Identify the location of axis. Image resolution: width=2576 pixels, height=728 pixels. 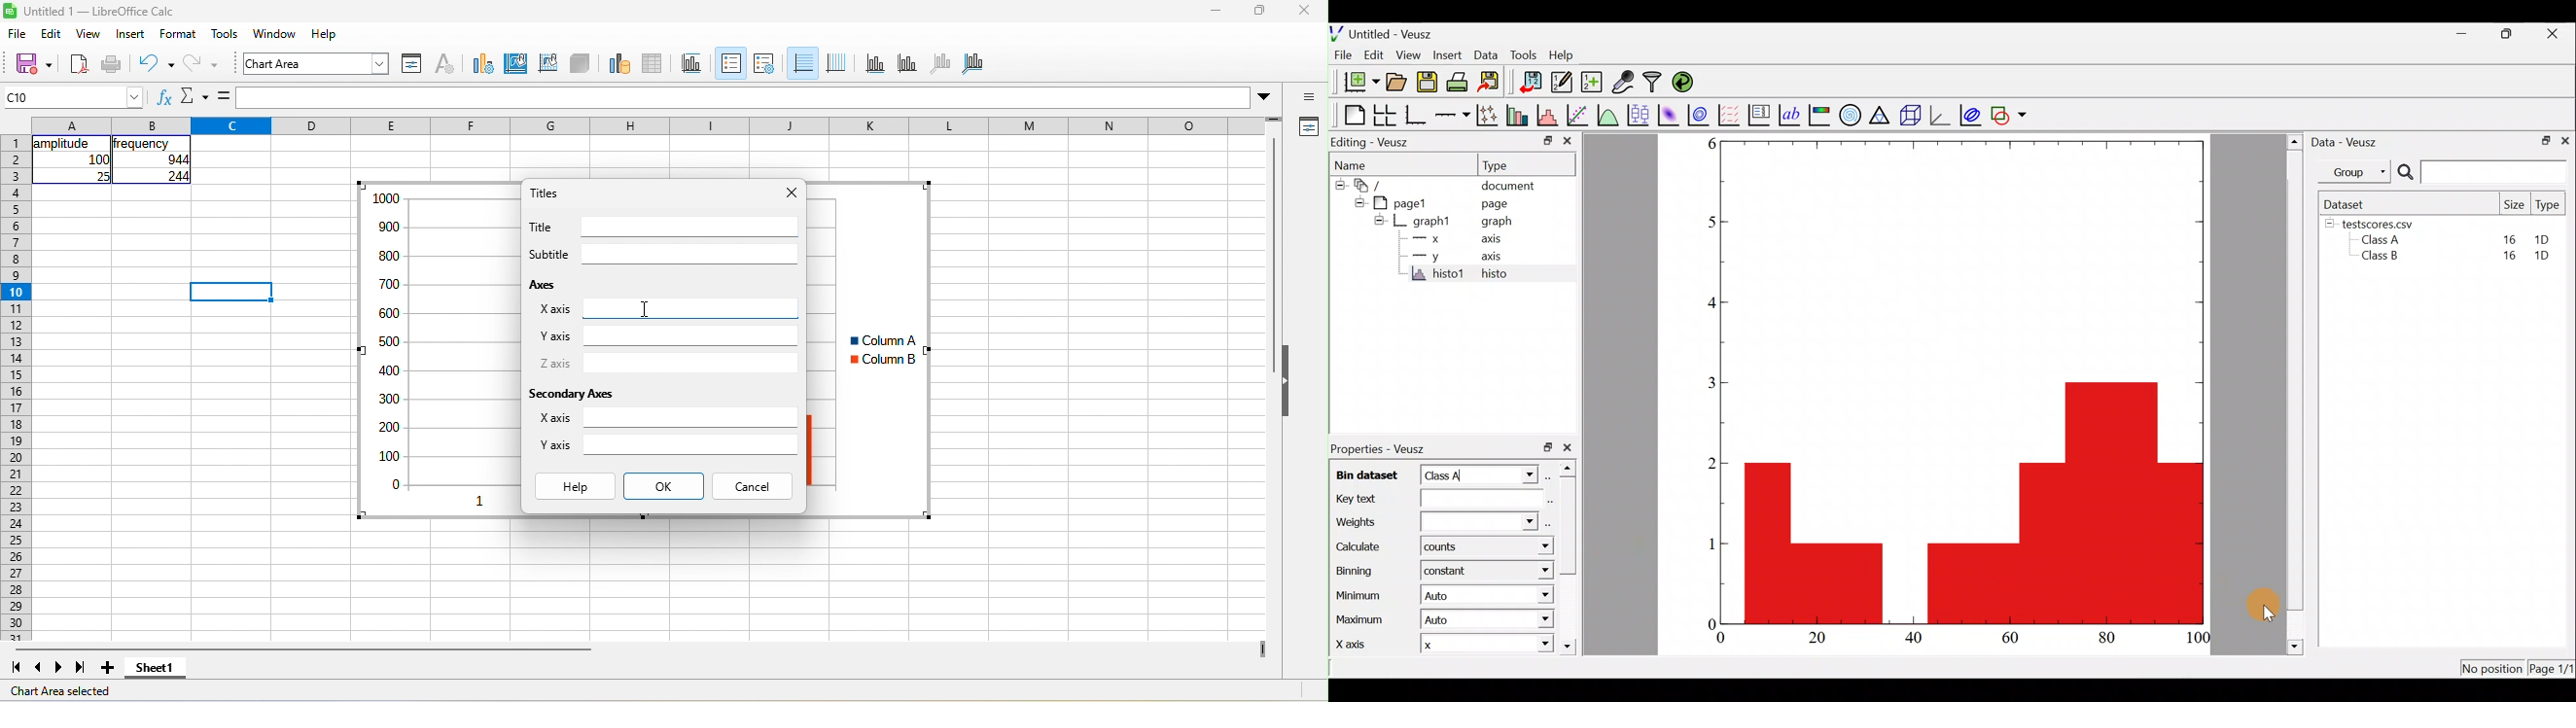
(1495, 257).